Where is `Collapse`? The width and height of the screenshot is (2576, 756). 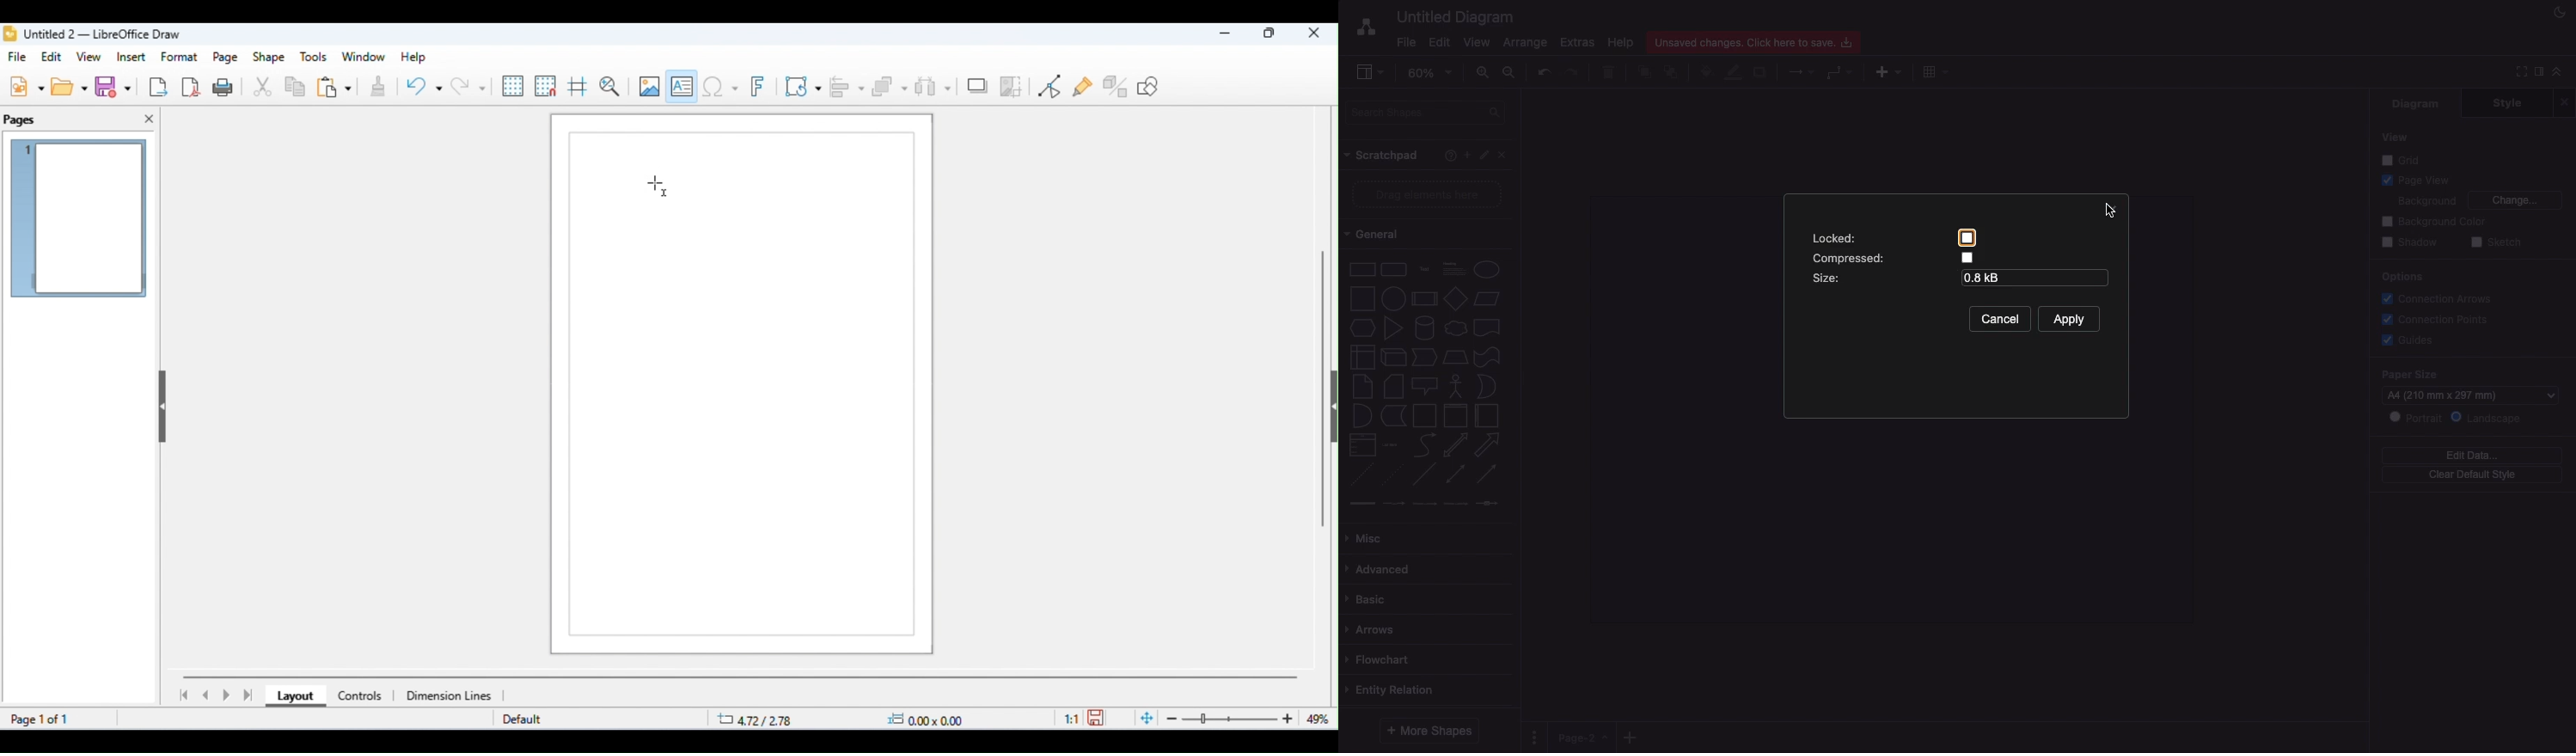
Collapse is located at coordinates (2557, 70).